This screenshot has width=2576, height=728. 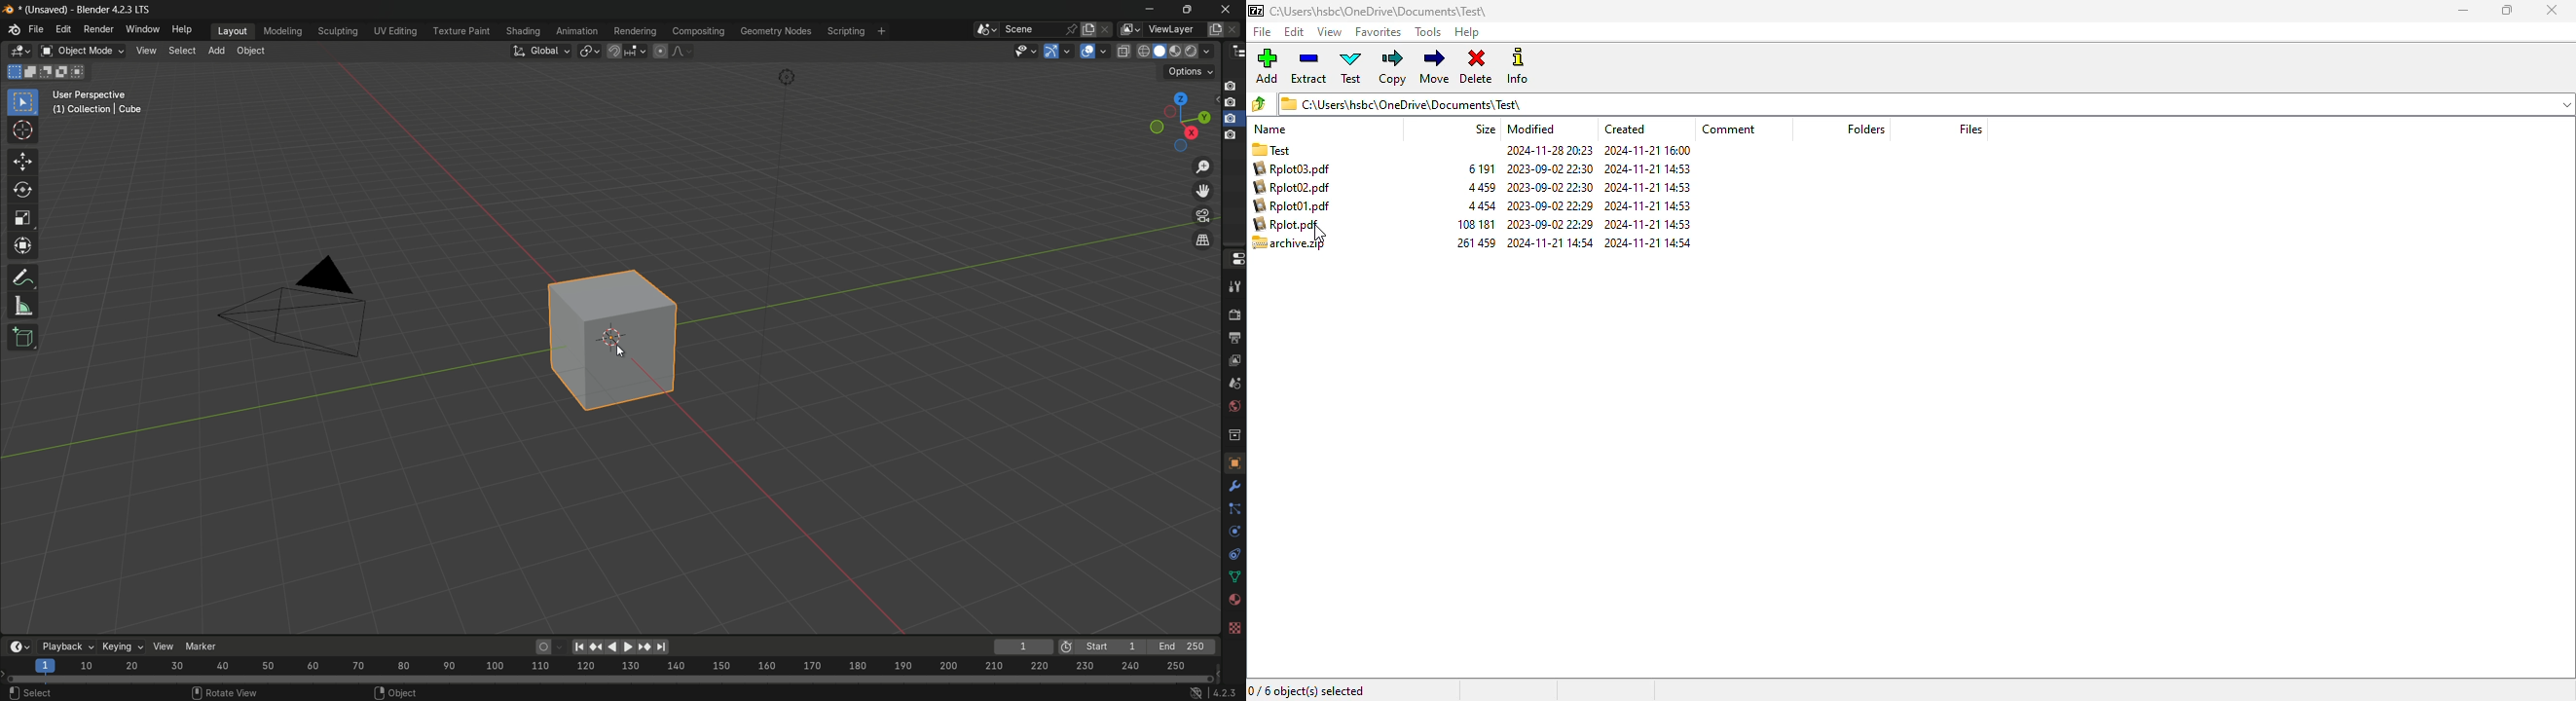 I want to click on name, so click(x=1270, y=129).